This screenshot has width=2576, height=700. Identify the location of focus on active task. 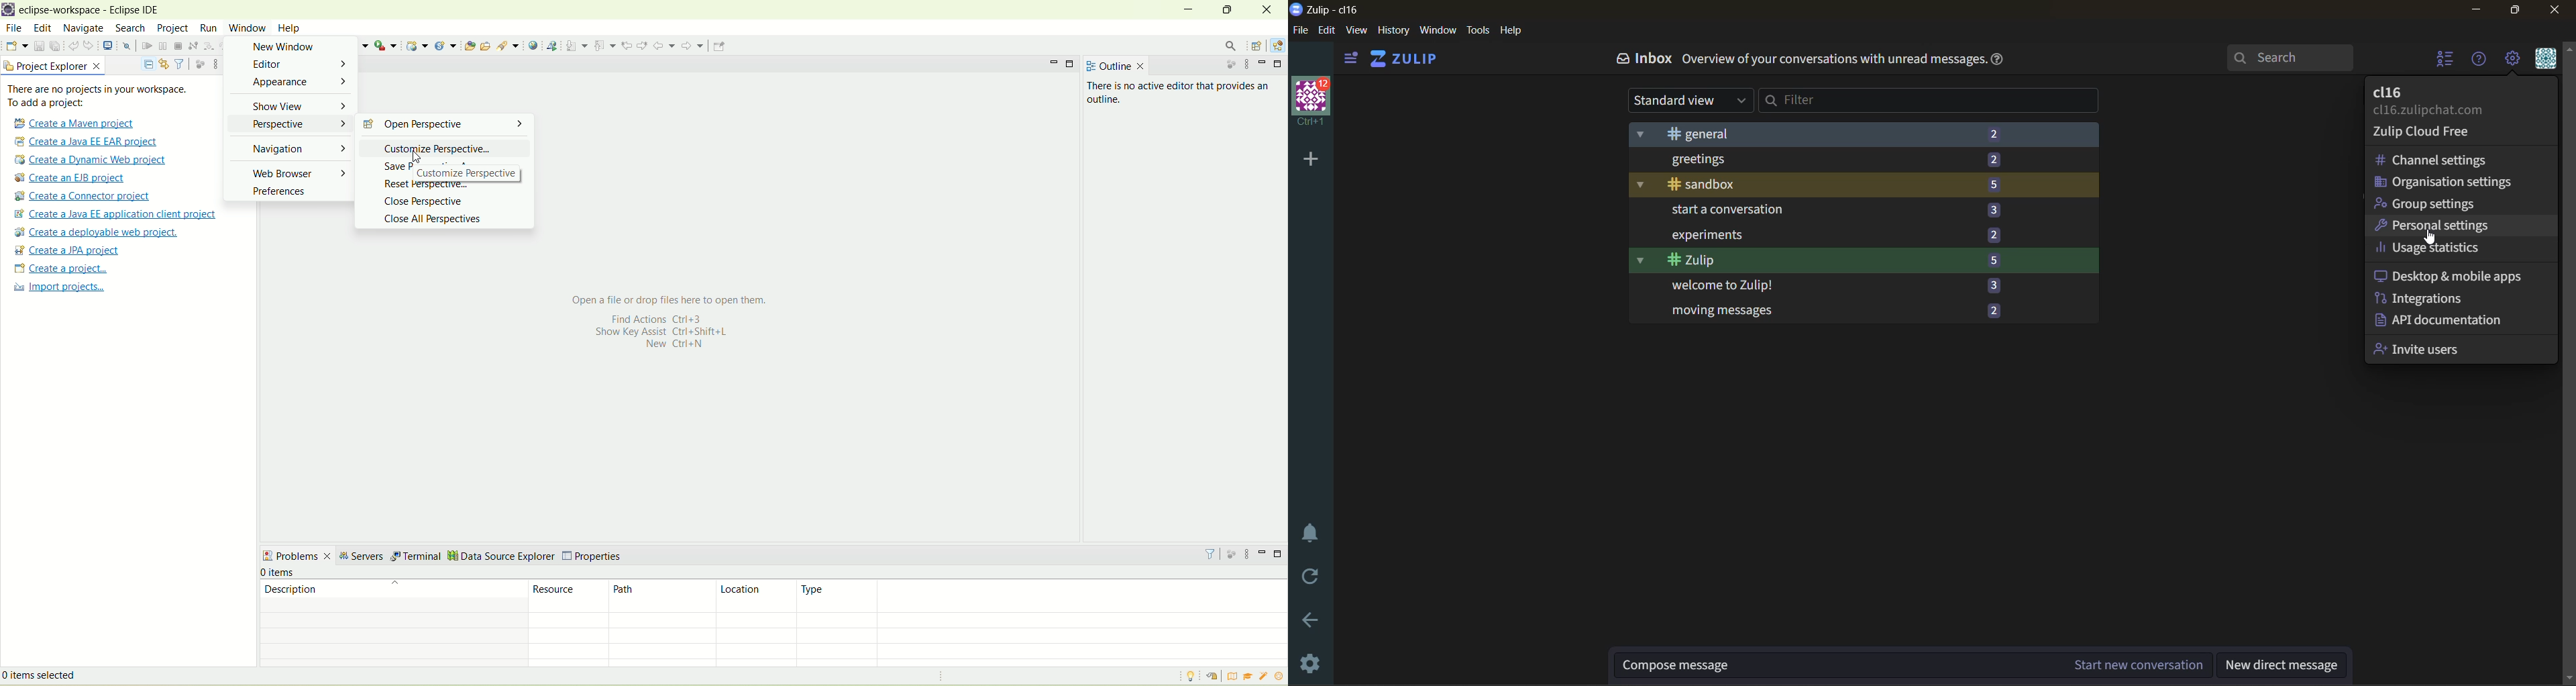
(199, 63).